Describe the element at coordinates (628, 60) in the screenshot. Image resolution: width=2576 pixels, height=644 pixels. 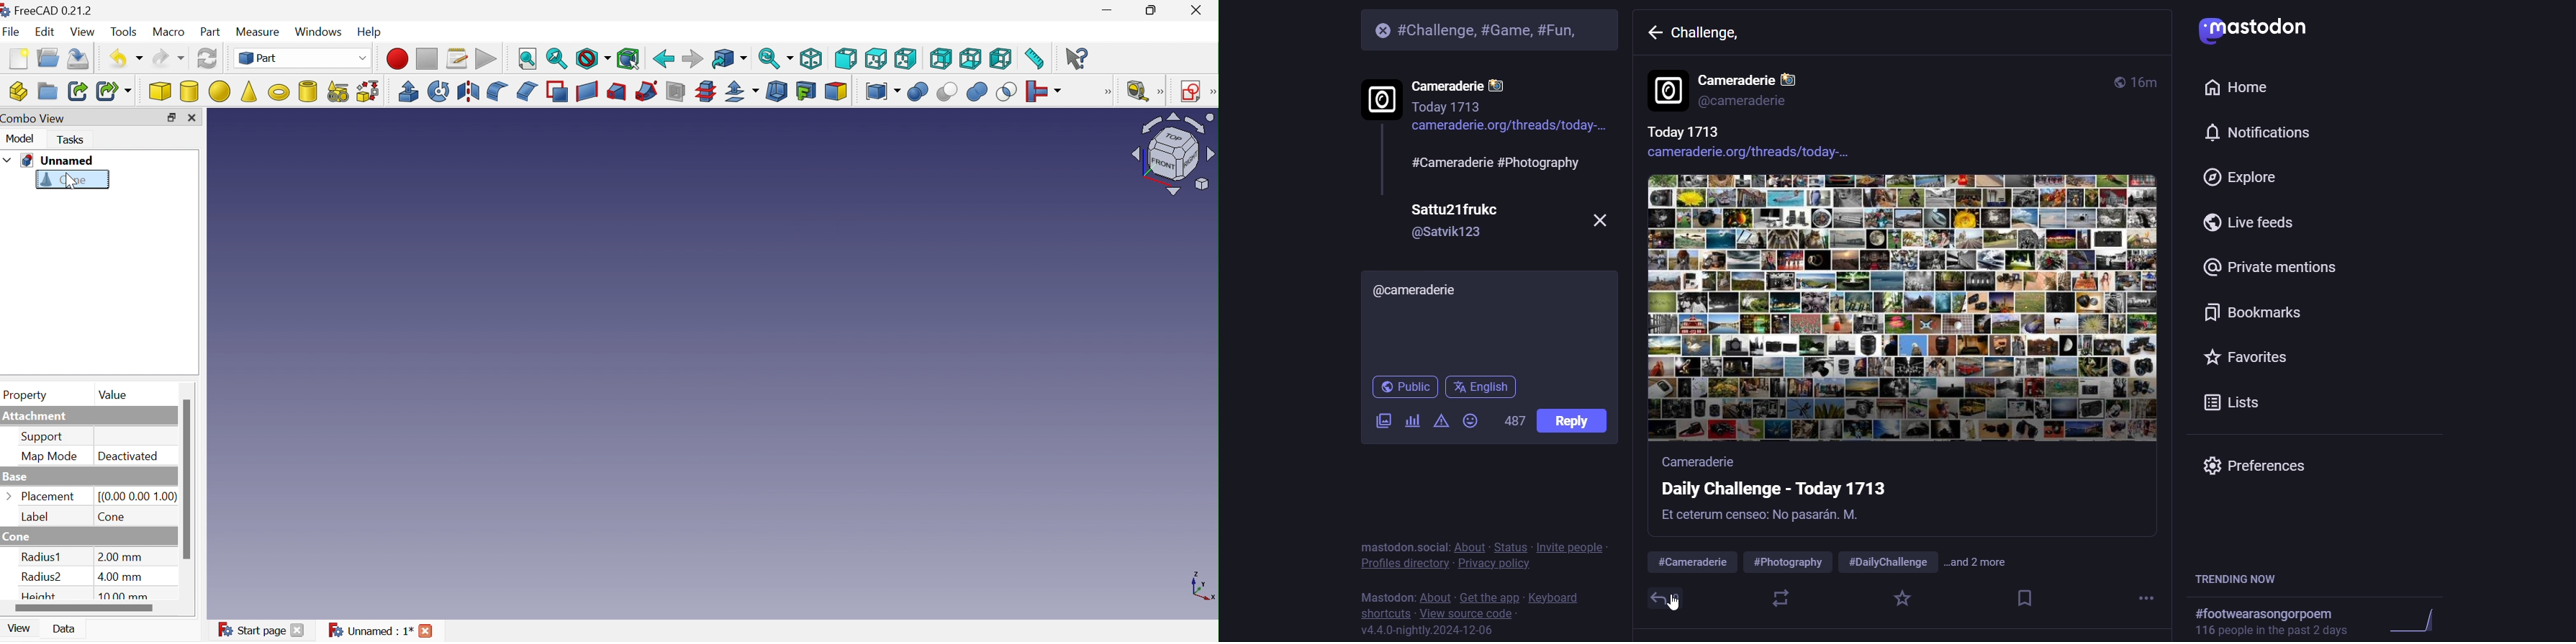
I see `Bounding box` at that location.